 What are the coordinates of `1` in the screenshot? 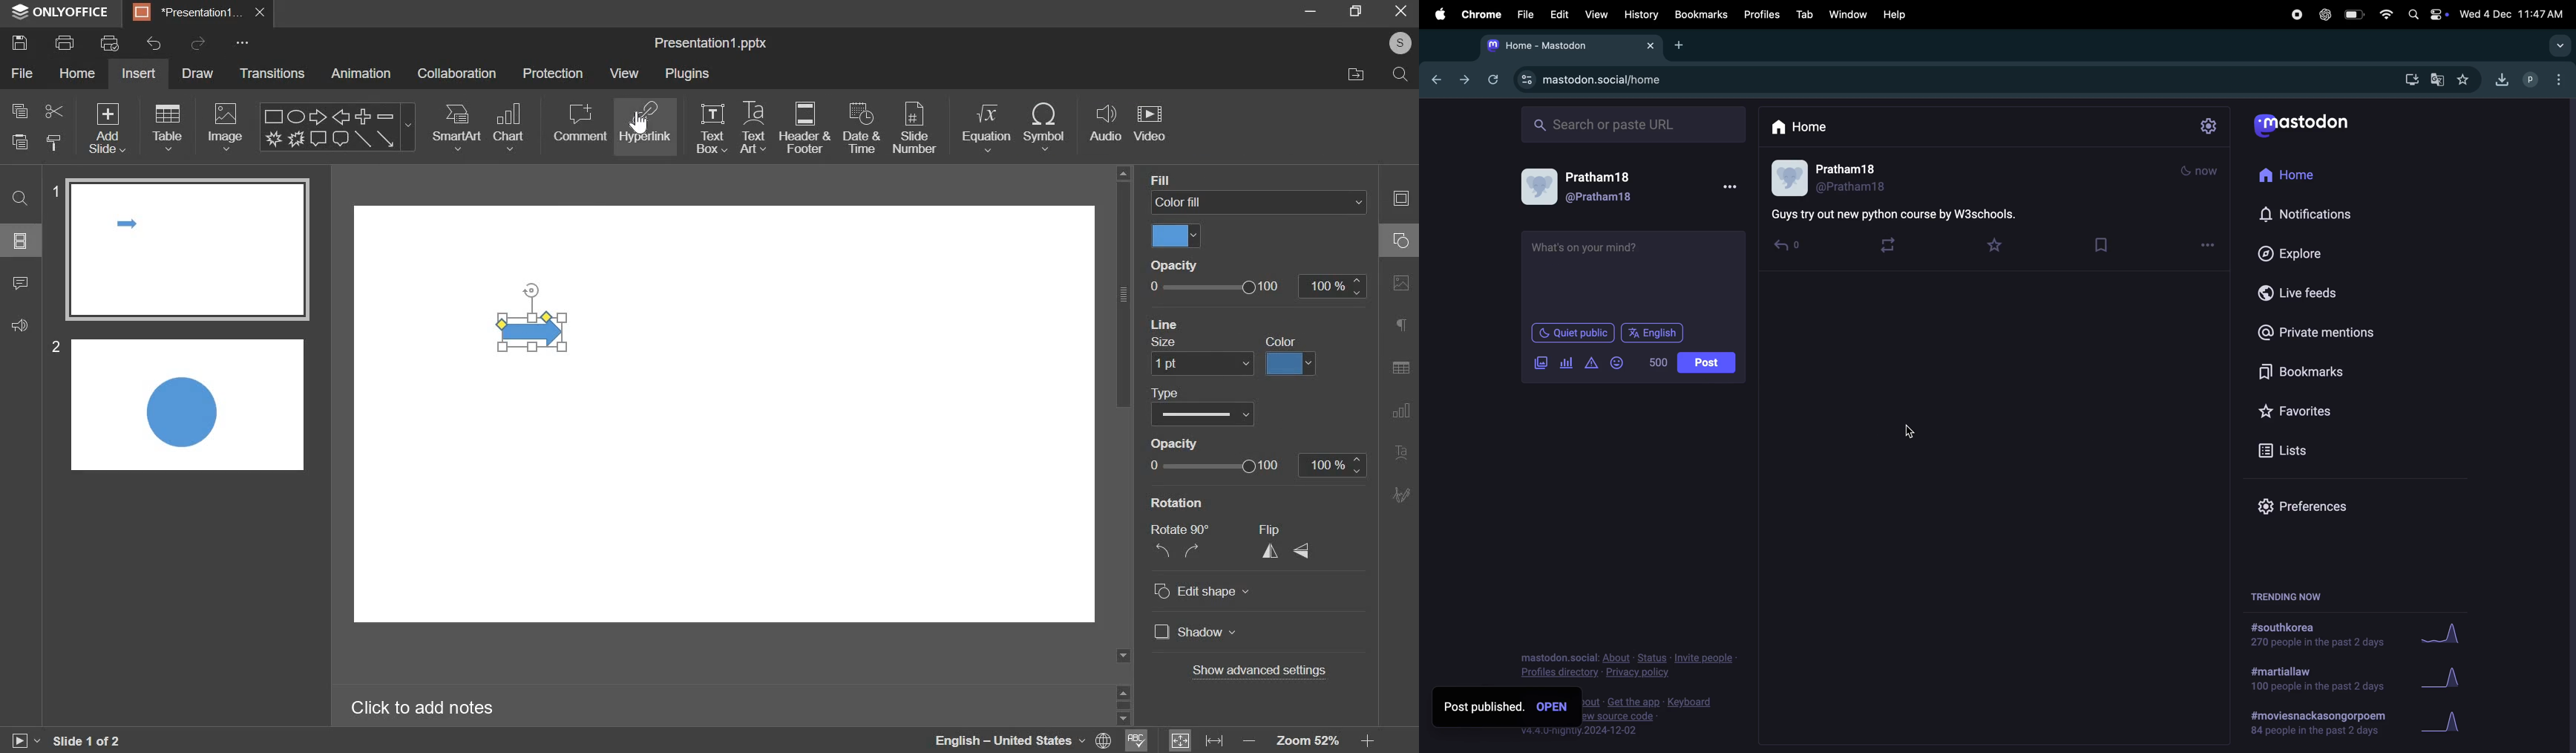 It's located at (53, 192).